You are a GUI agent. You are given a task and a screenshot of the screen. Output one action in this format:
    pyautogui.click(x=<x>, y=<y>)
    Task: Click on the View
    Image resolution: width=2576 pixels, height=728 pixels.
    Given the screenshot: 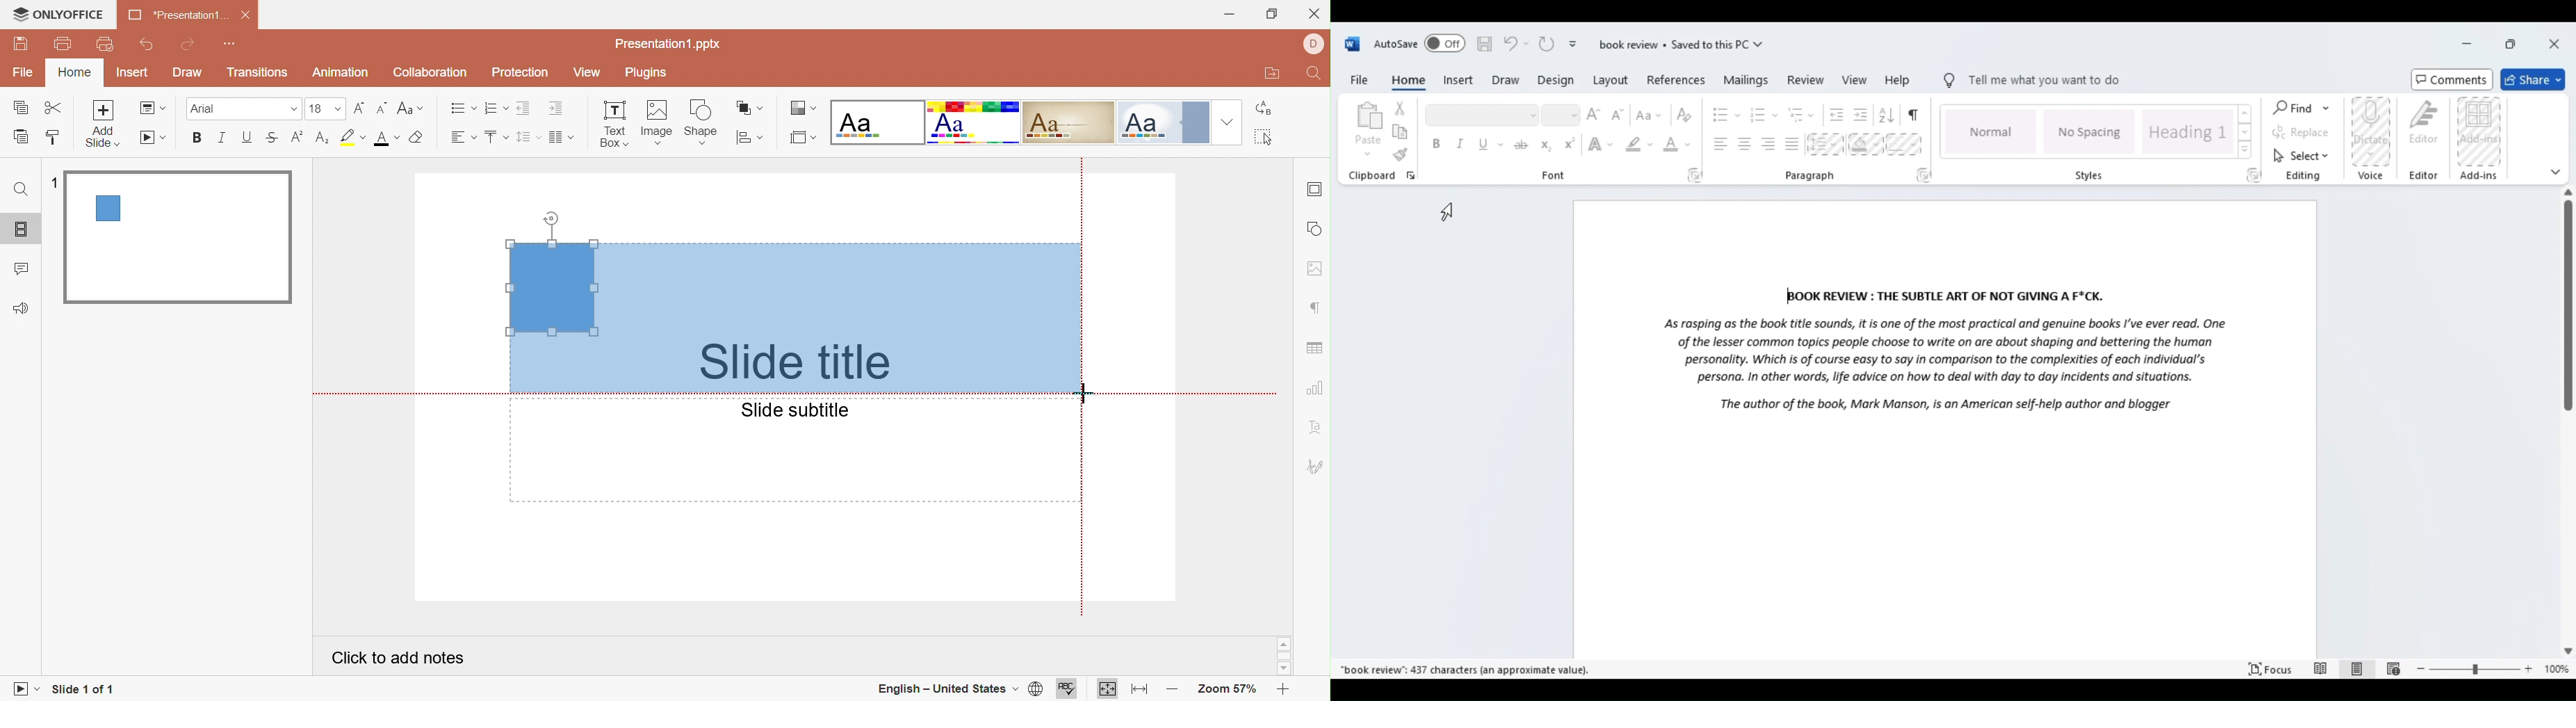 What is the action you would take?
    pyautogui.click(x=1853, y=79)
    